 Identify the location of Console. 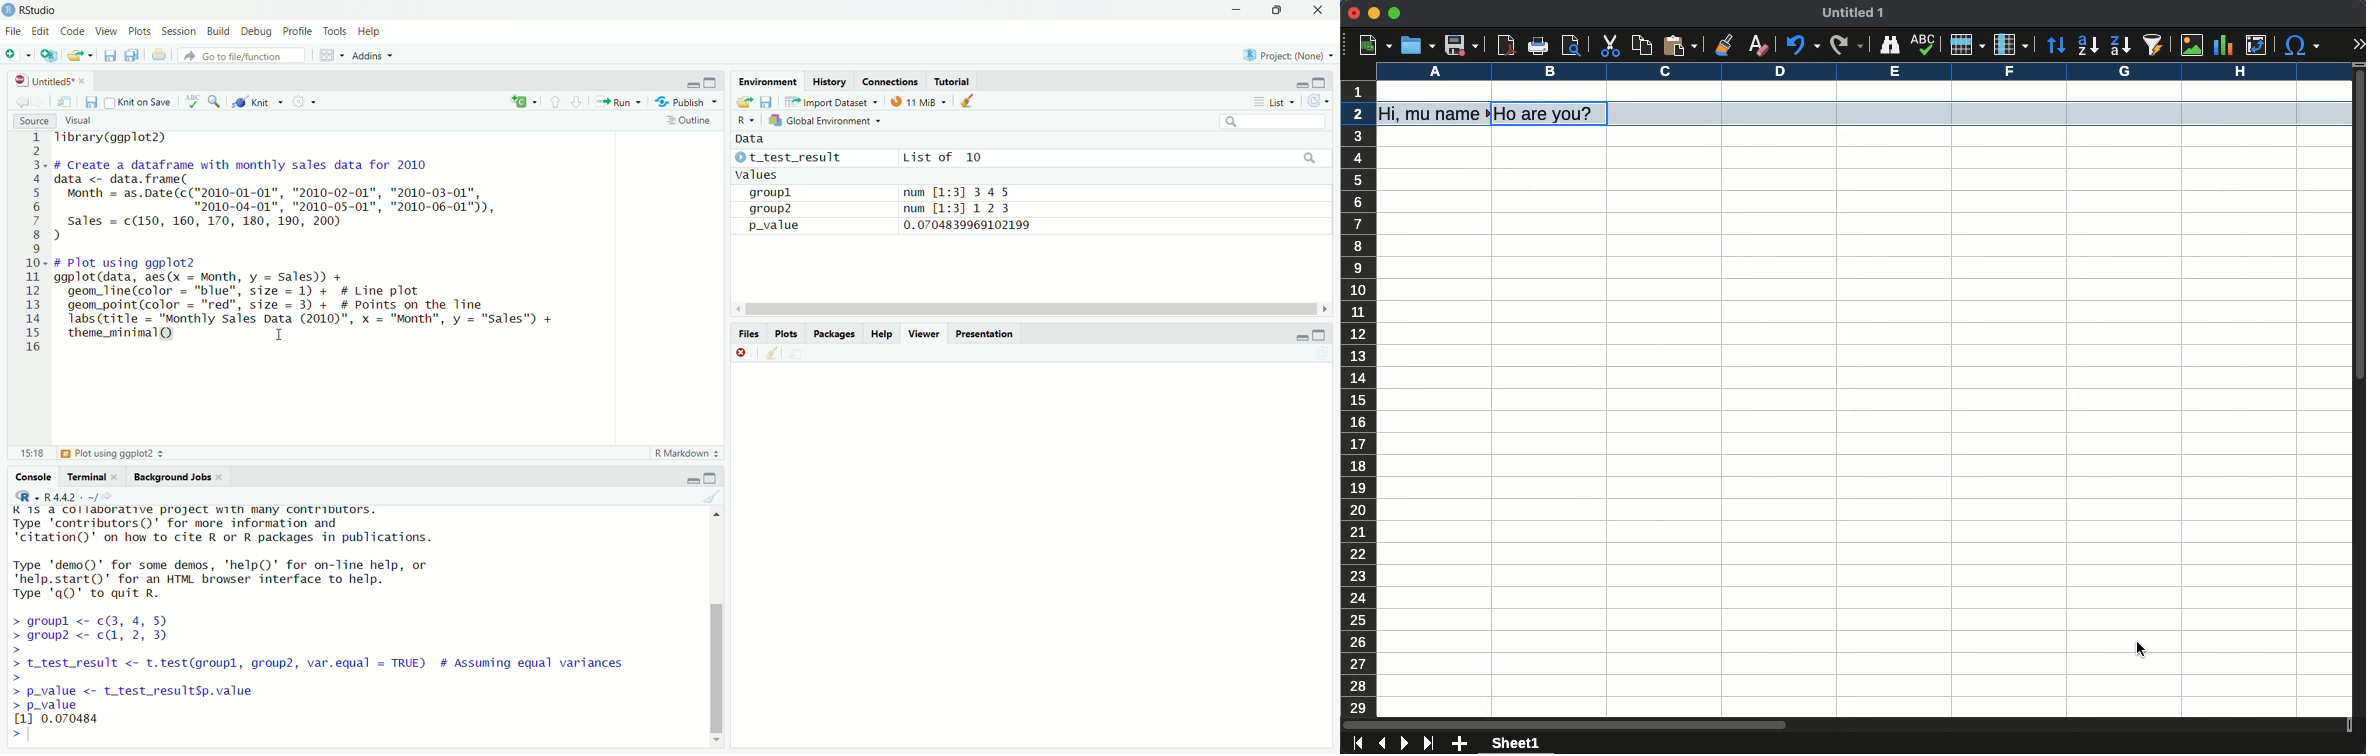
(32, 475).